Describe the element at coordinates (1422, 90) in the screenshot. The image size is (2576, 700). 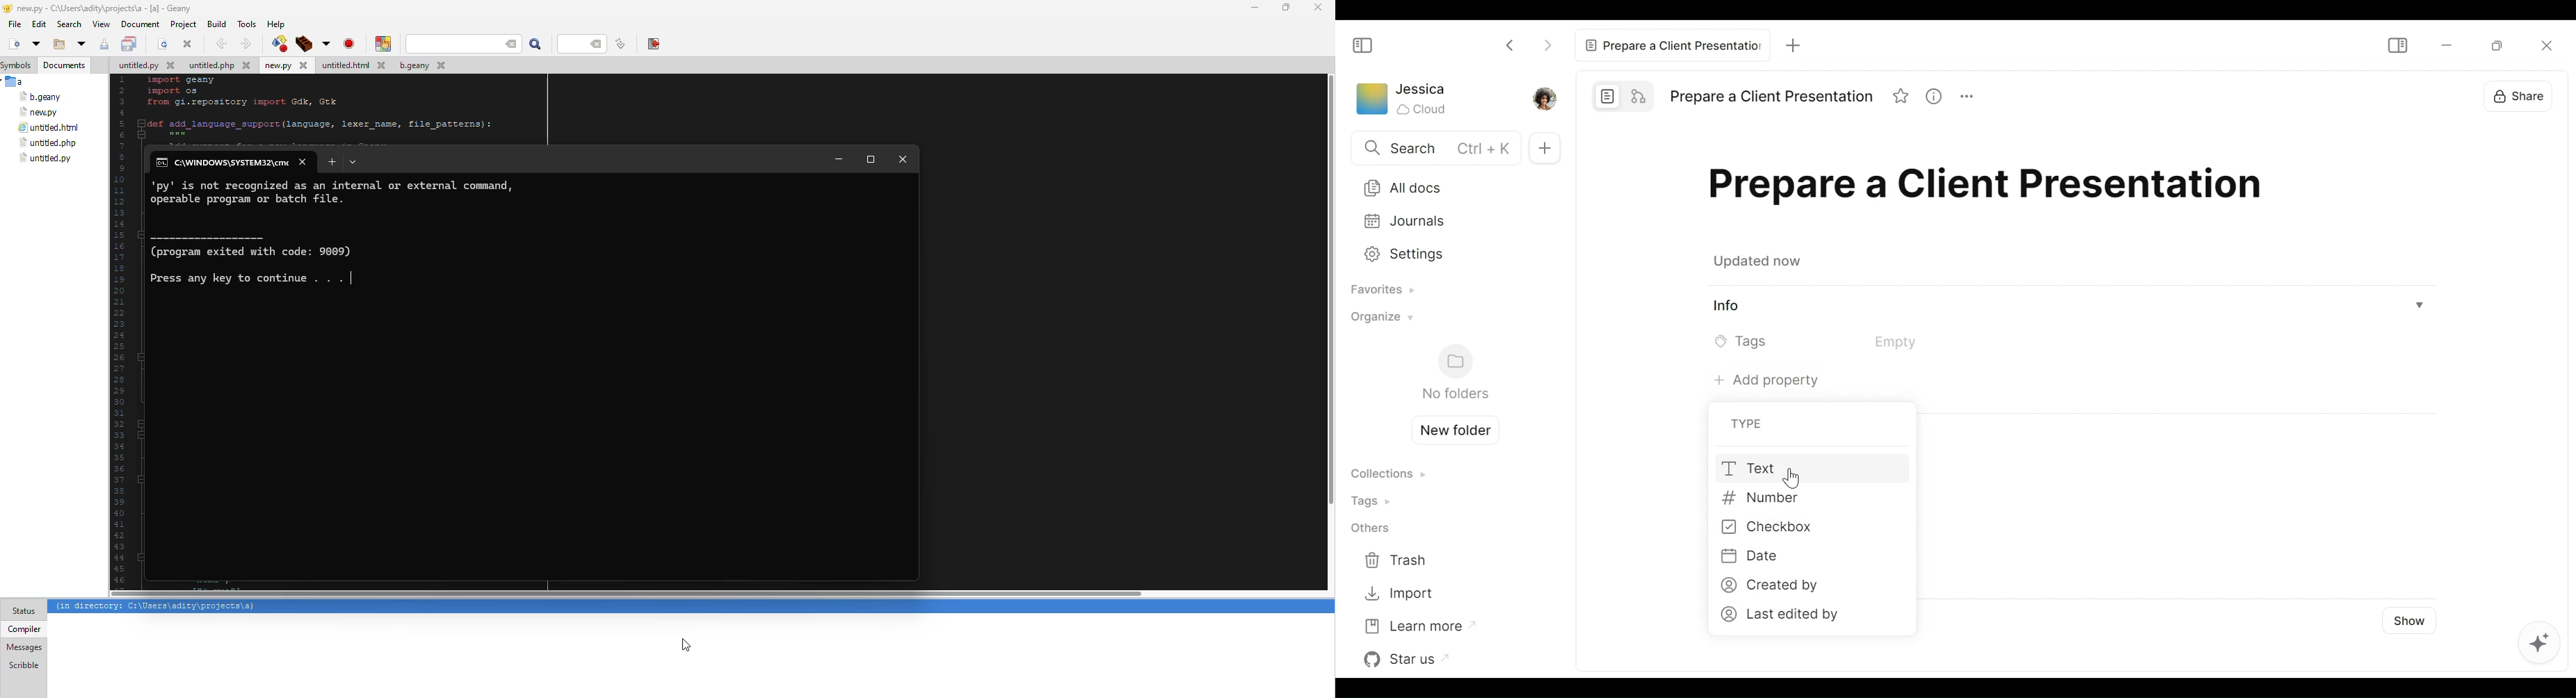
I see `Username` at that location.